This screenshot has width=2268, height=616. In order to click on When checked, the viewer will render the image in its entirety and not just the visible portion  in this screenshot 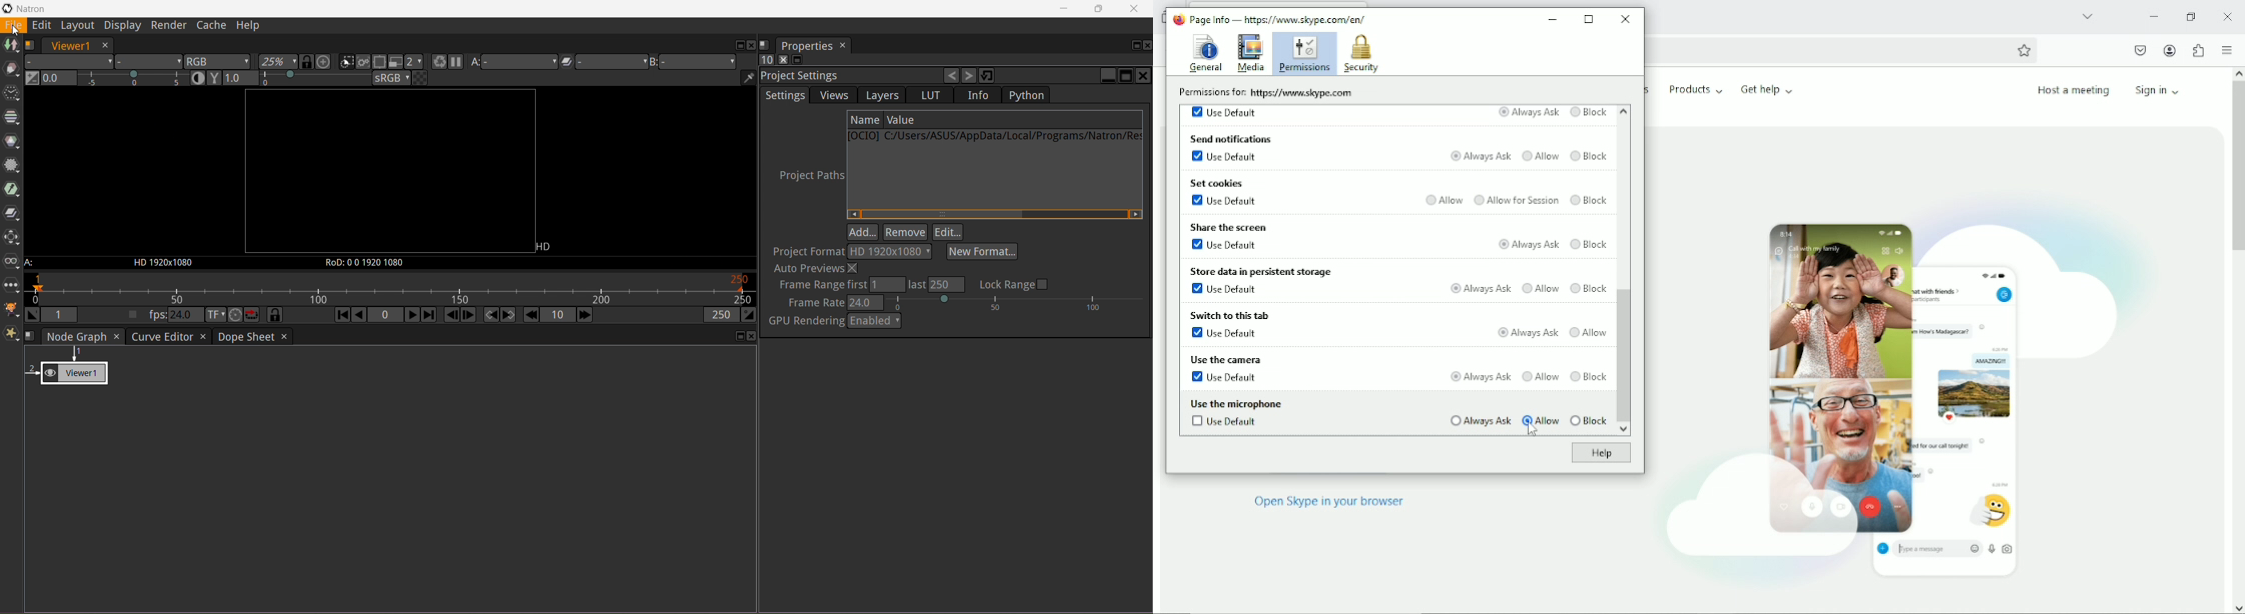, I will do `click(364, 62)`.